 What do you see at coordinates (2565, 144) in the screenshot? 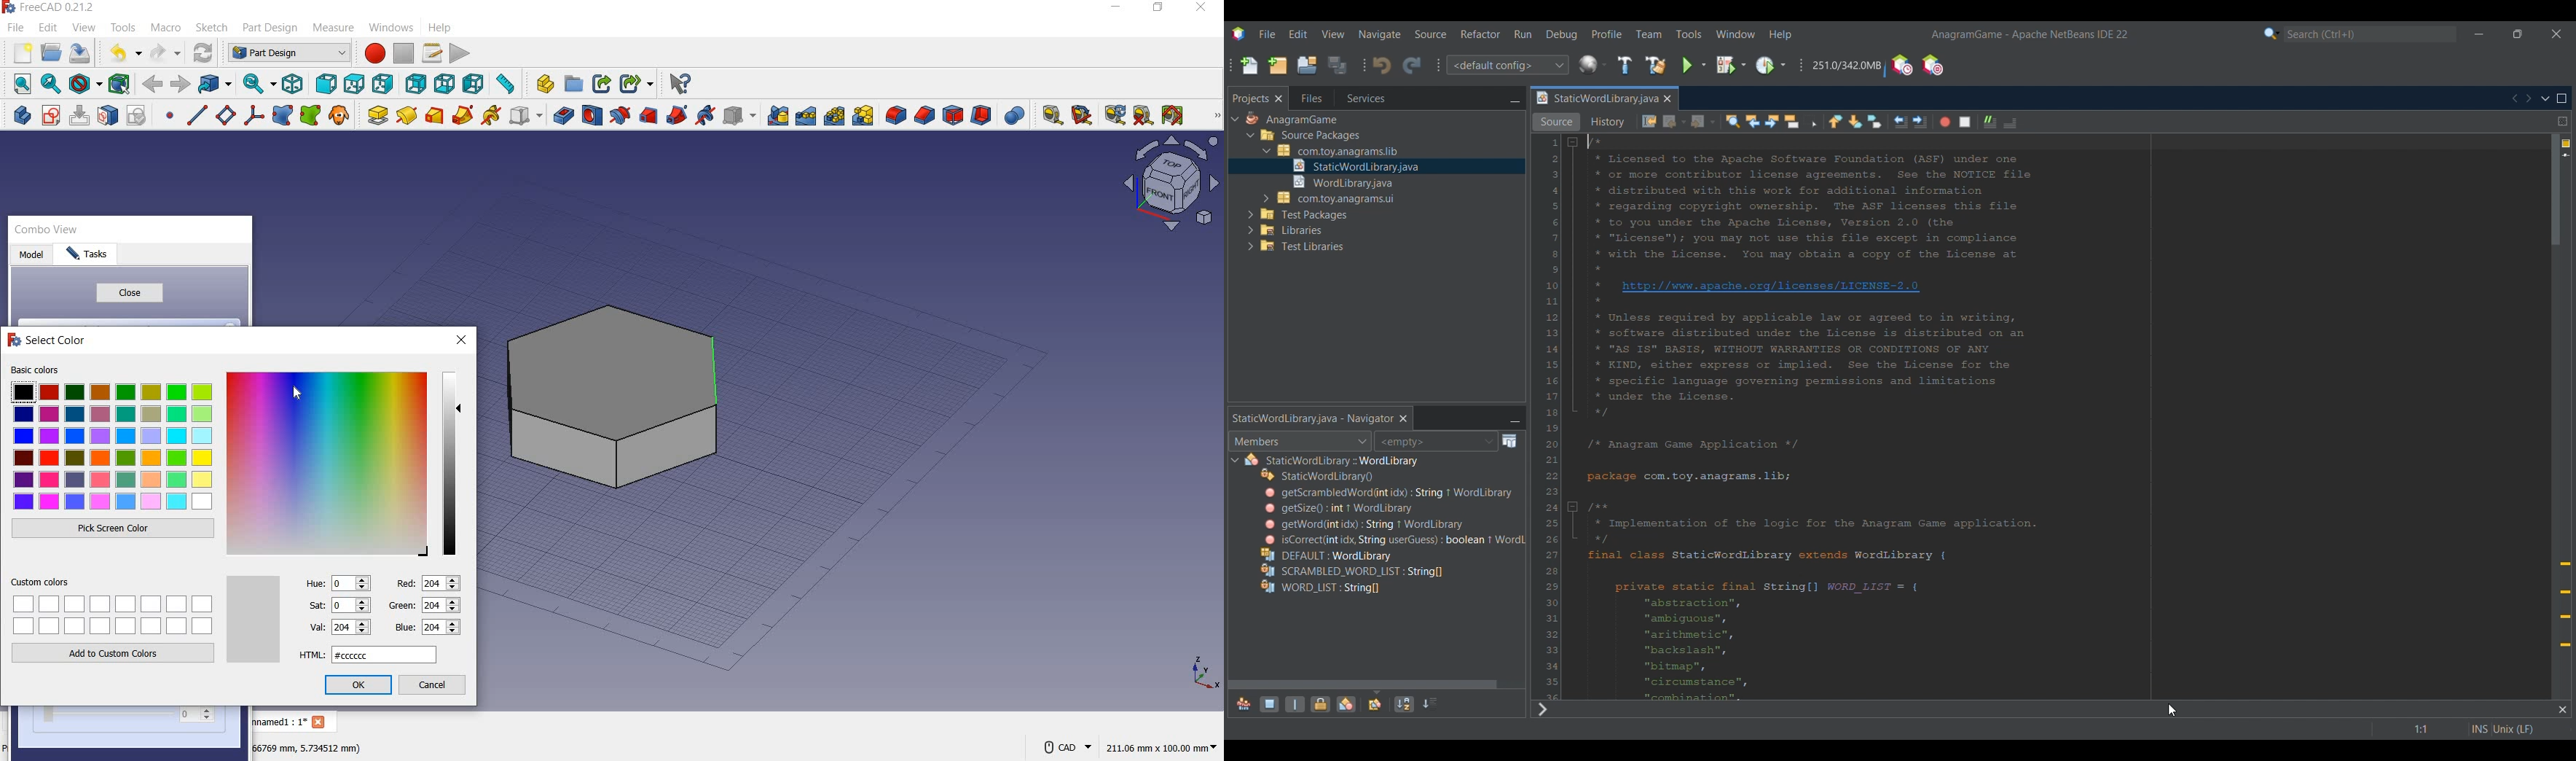
I see `4 warnings` at bounding box center [2565, 144].